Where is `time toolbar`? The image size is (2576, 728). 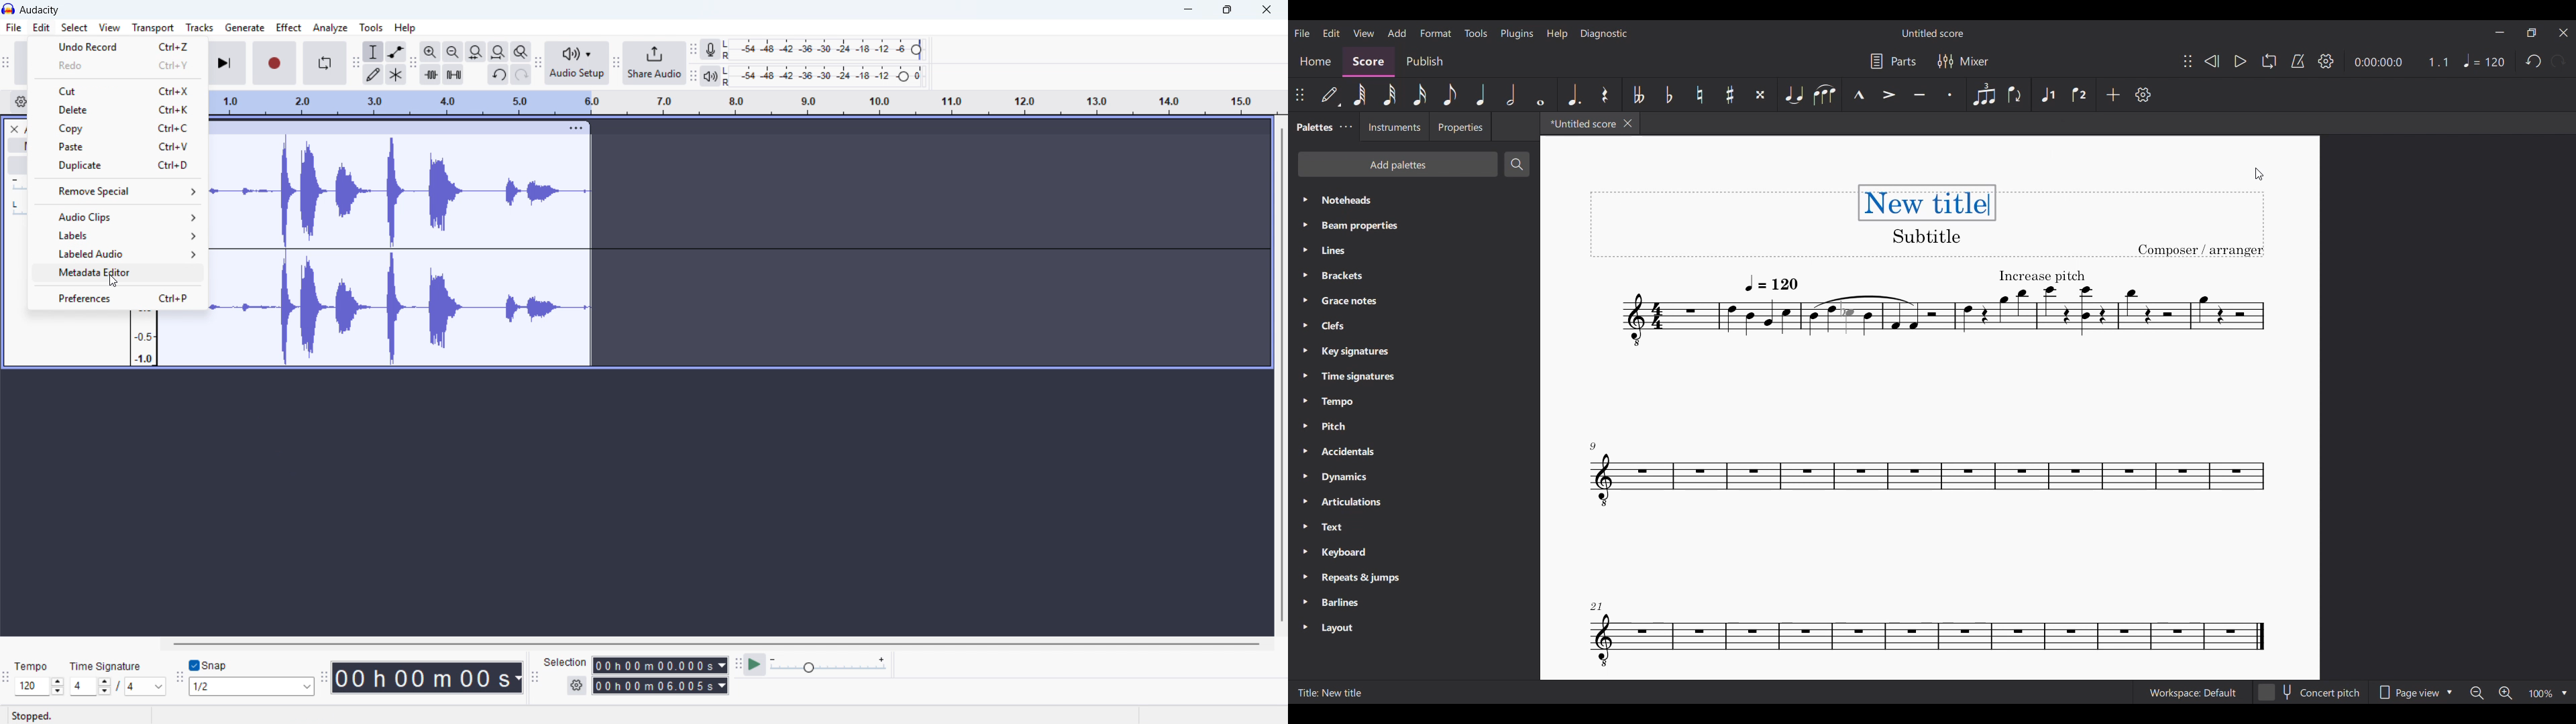 time toolbar is located at coordinates (324, 678).